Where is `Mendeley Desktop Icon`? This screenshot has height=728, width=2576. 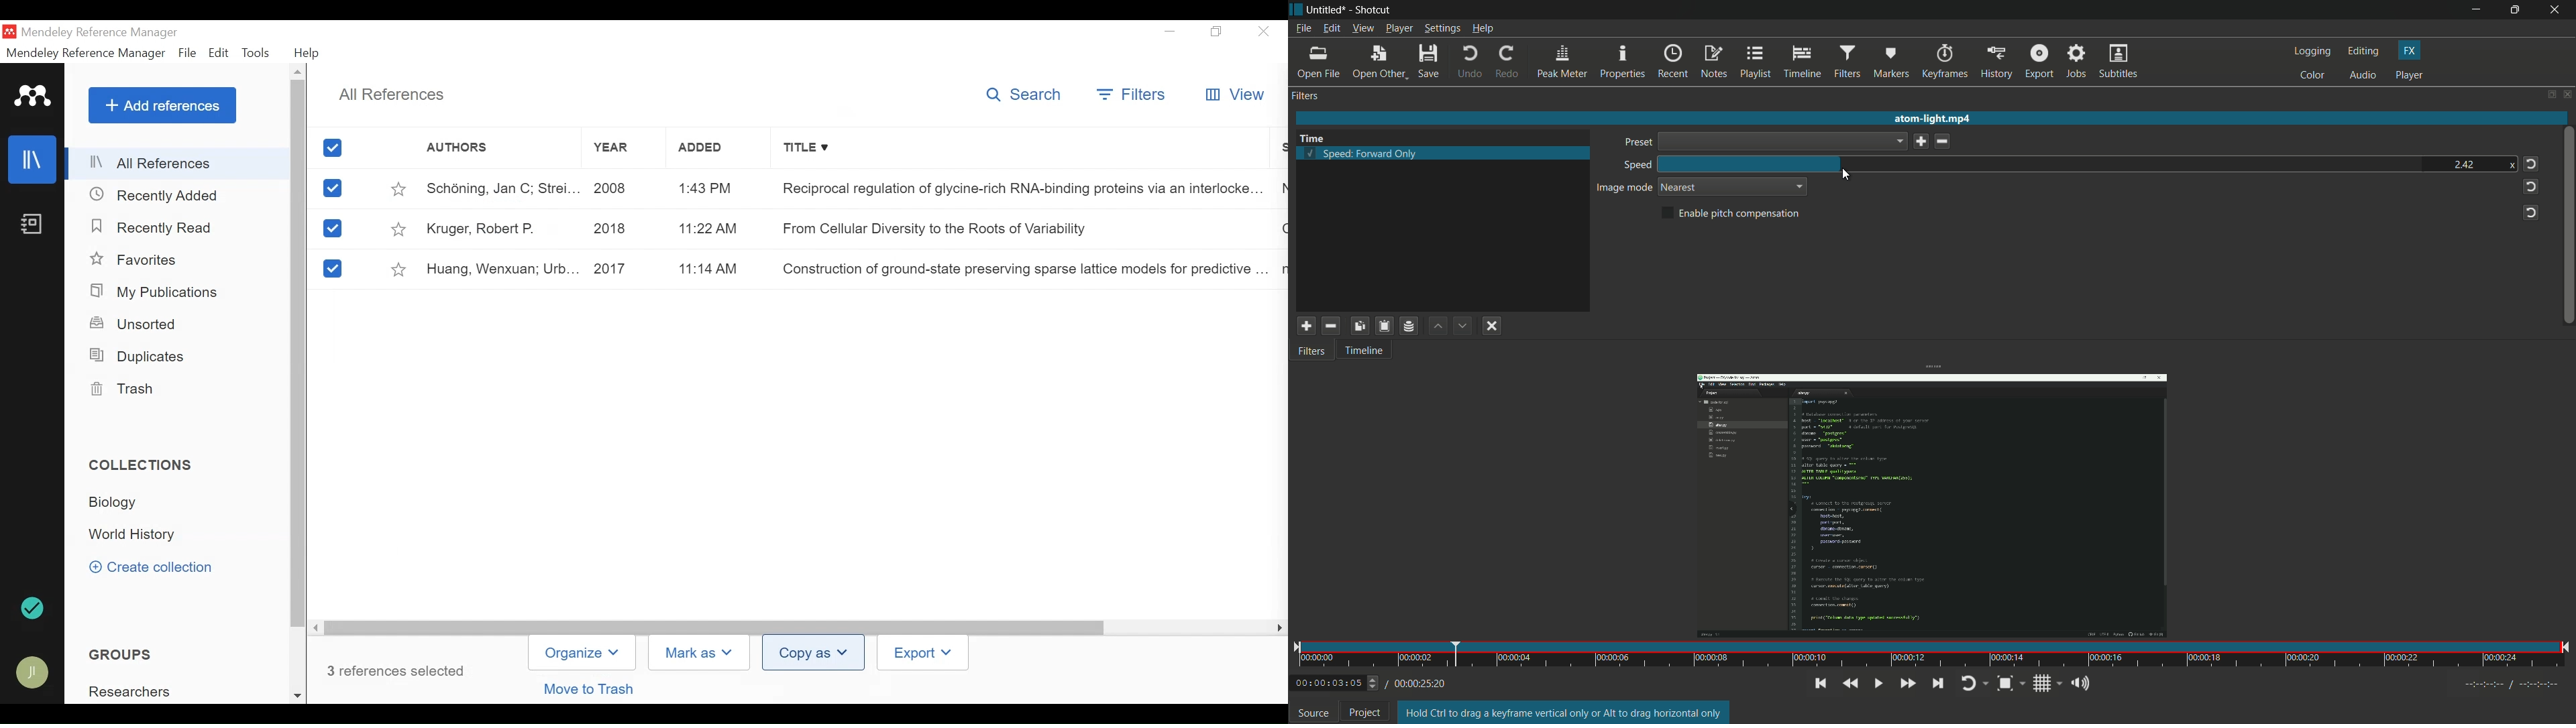 Mendeley Desktop Icon is located at coordinates (9, 32).